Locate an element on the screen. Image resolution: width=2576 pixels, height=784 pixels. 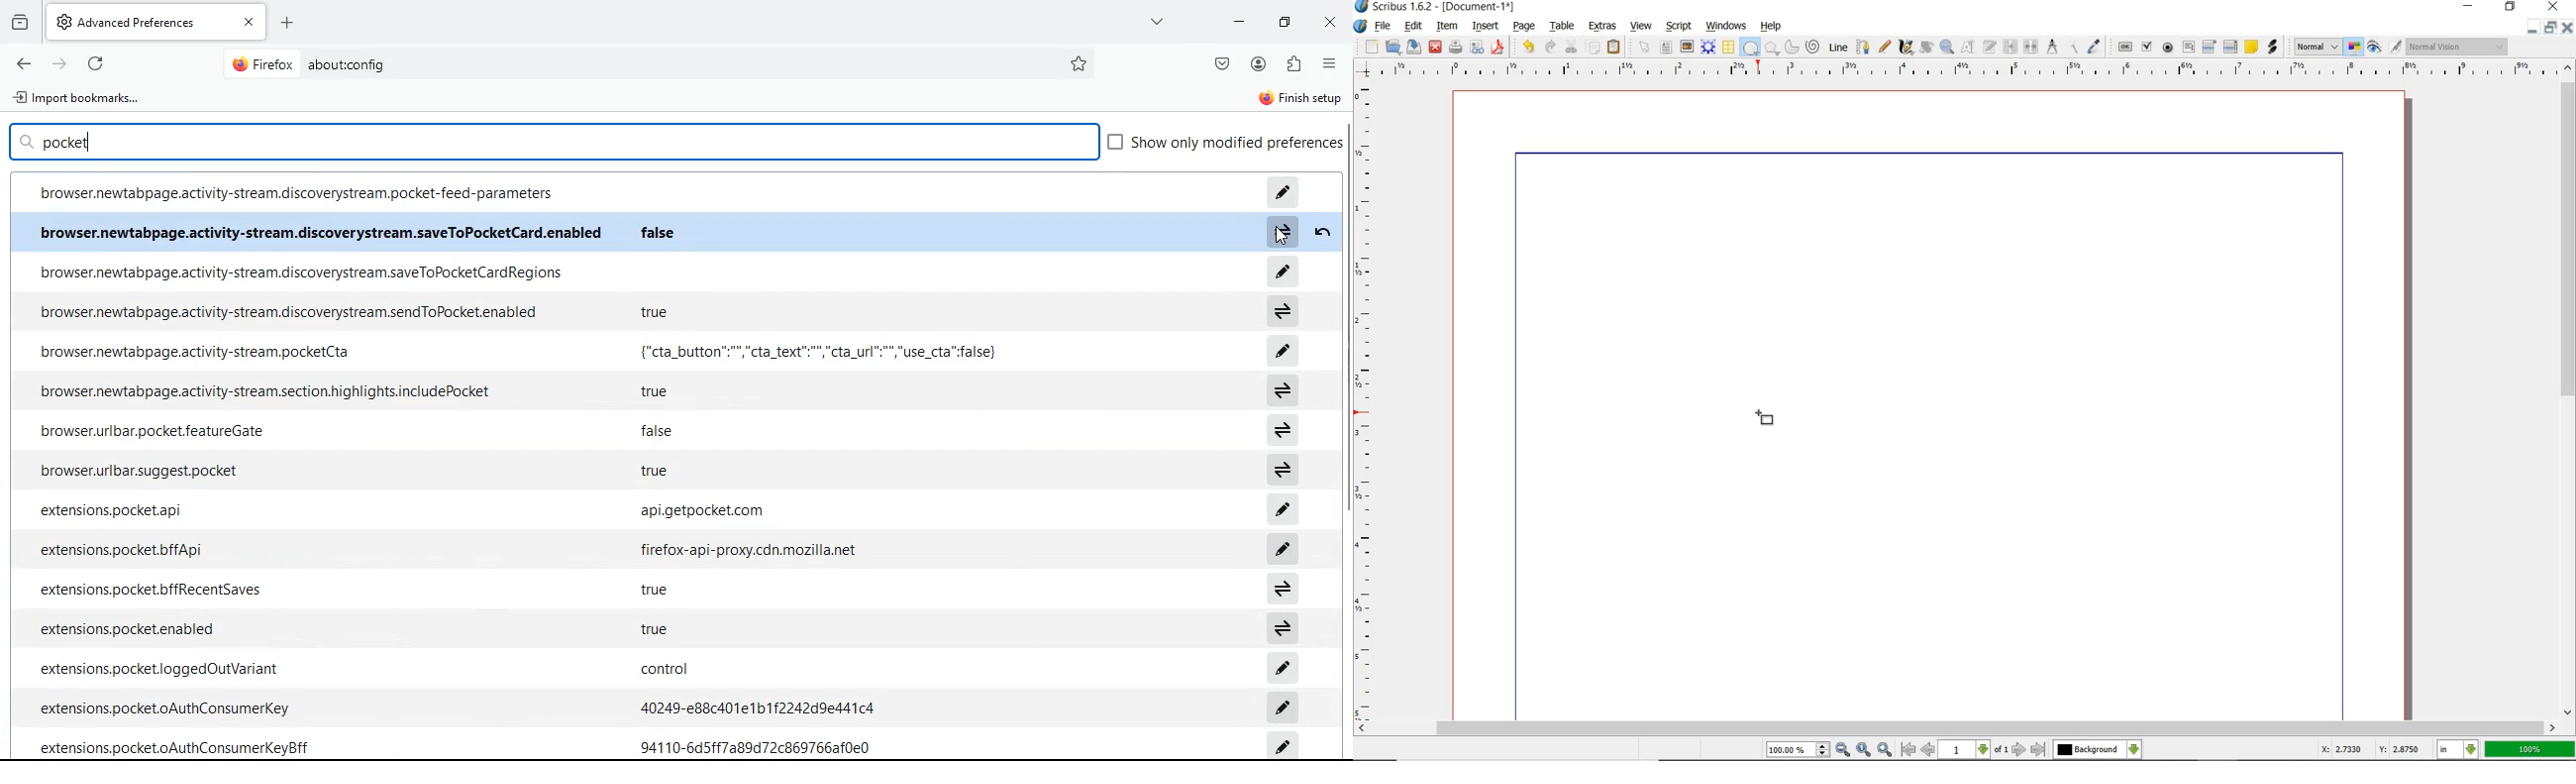
TOGGLE COLOR MANAGEMENT SYSTEM is located at coordinates (2355, 47).